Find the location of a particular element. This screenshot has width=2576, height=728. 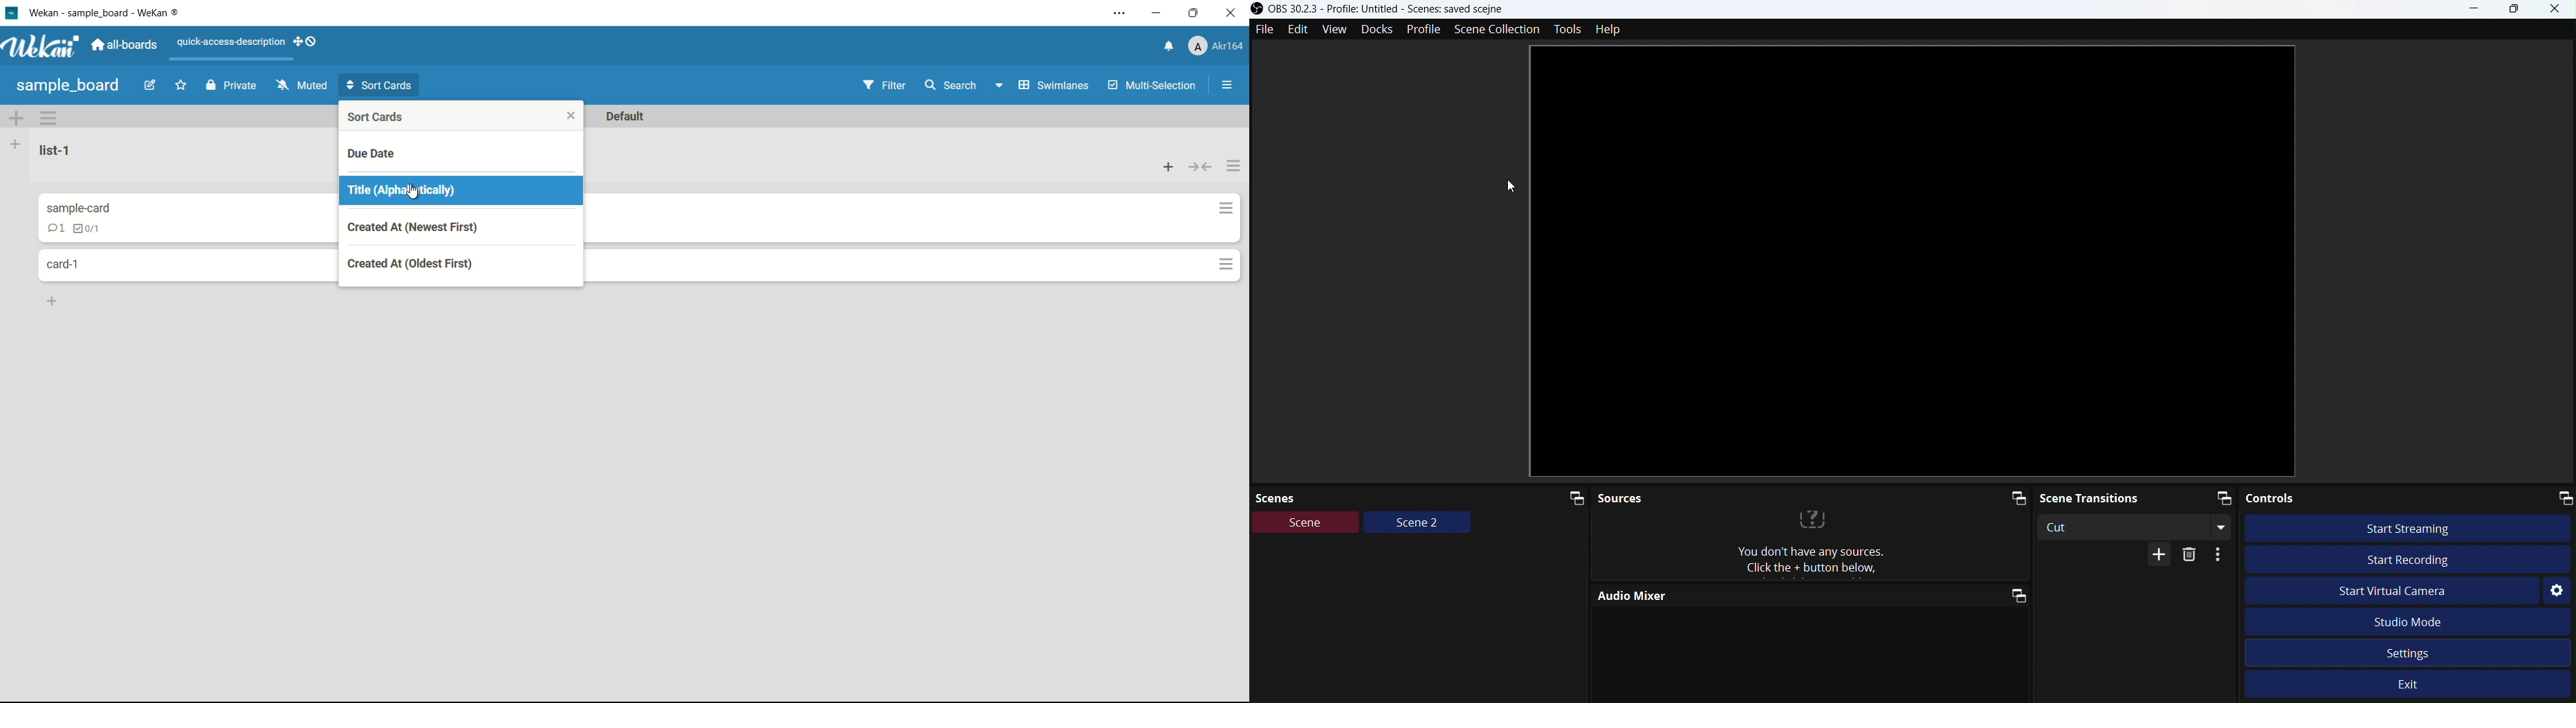

card name is located at coordinates (77, 208).